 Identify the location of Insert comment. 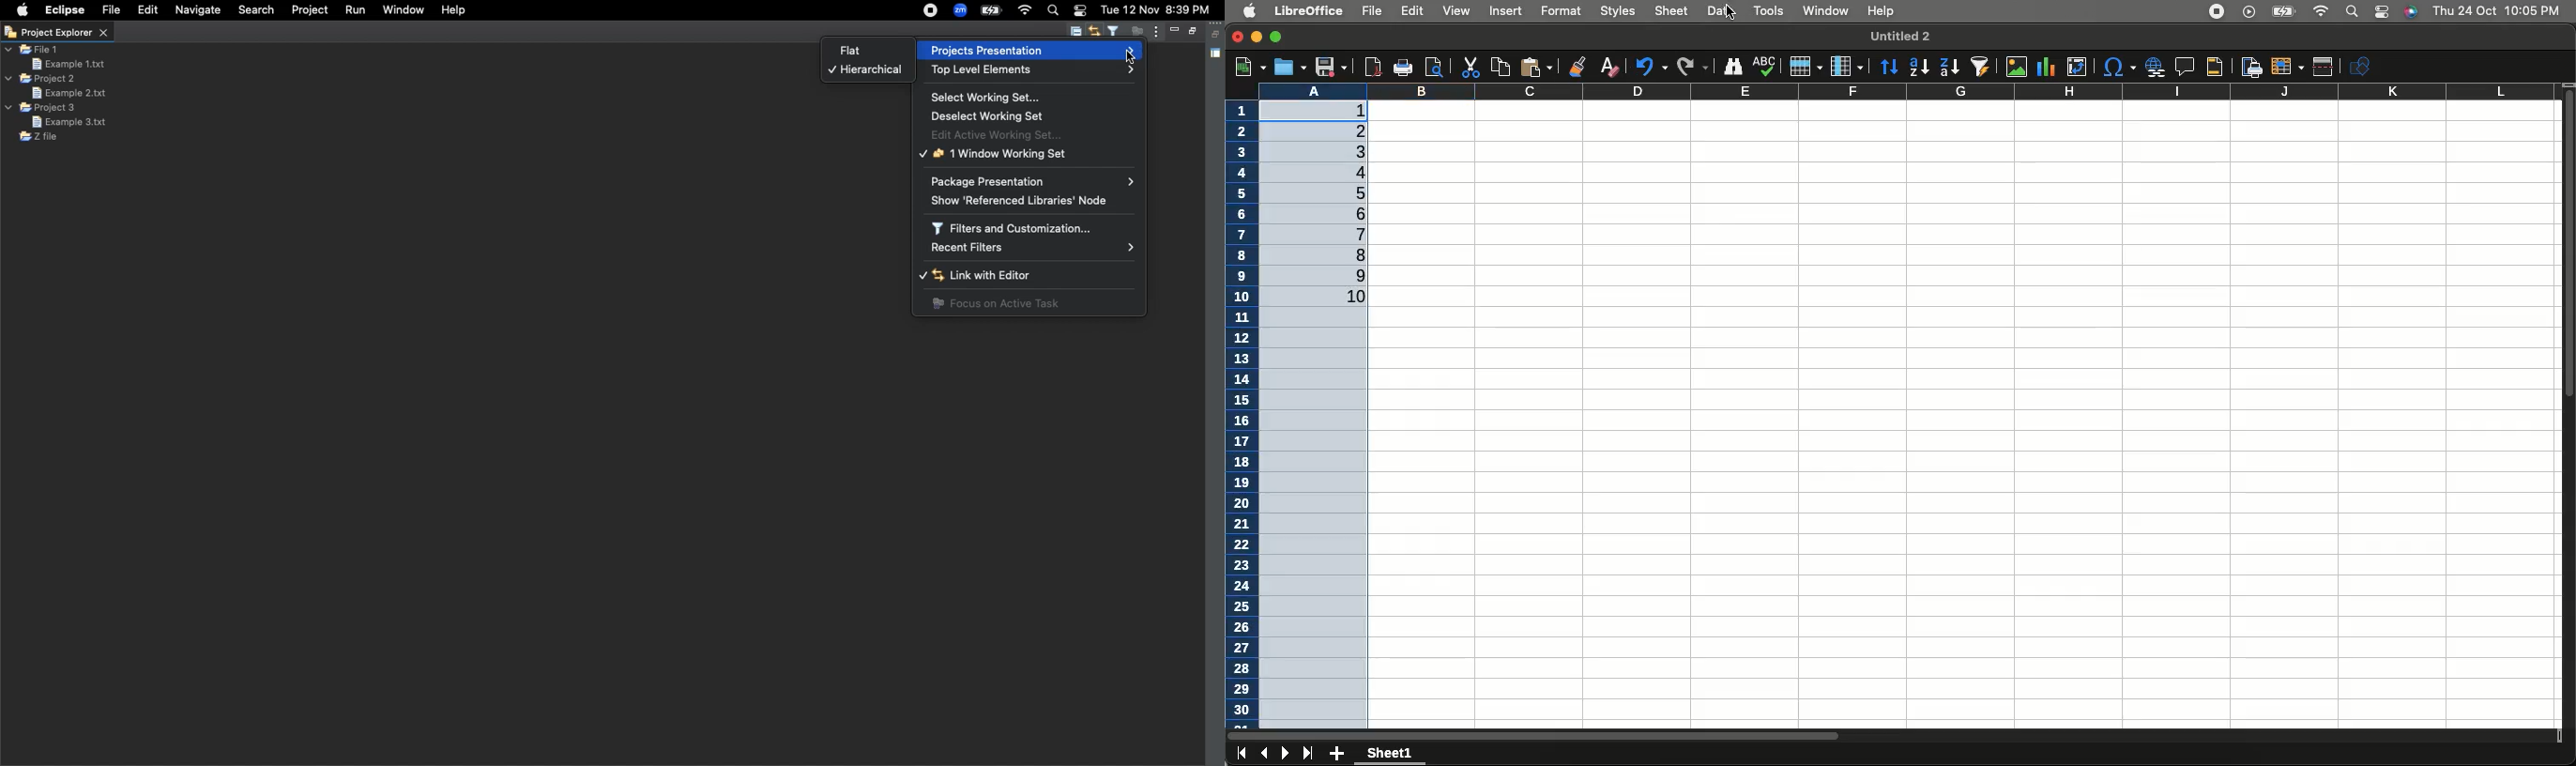
(2181, 67).